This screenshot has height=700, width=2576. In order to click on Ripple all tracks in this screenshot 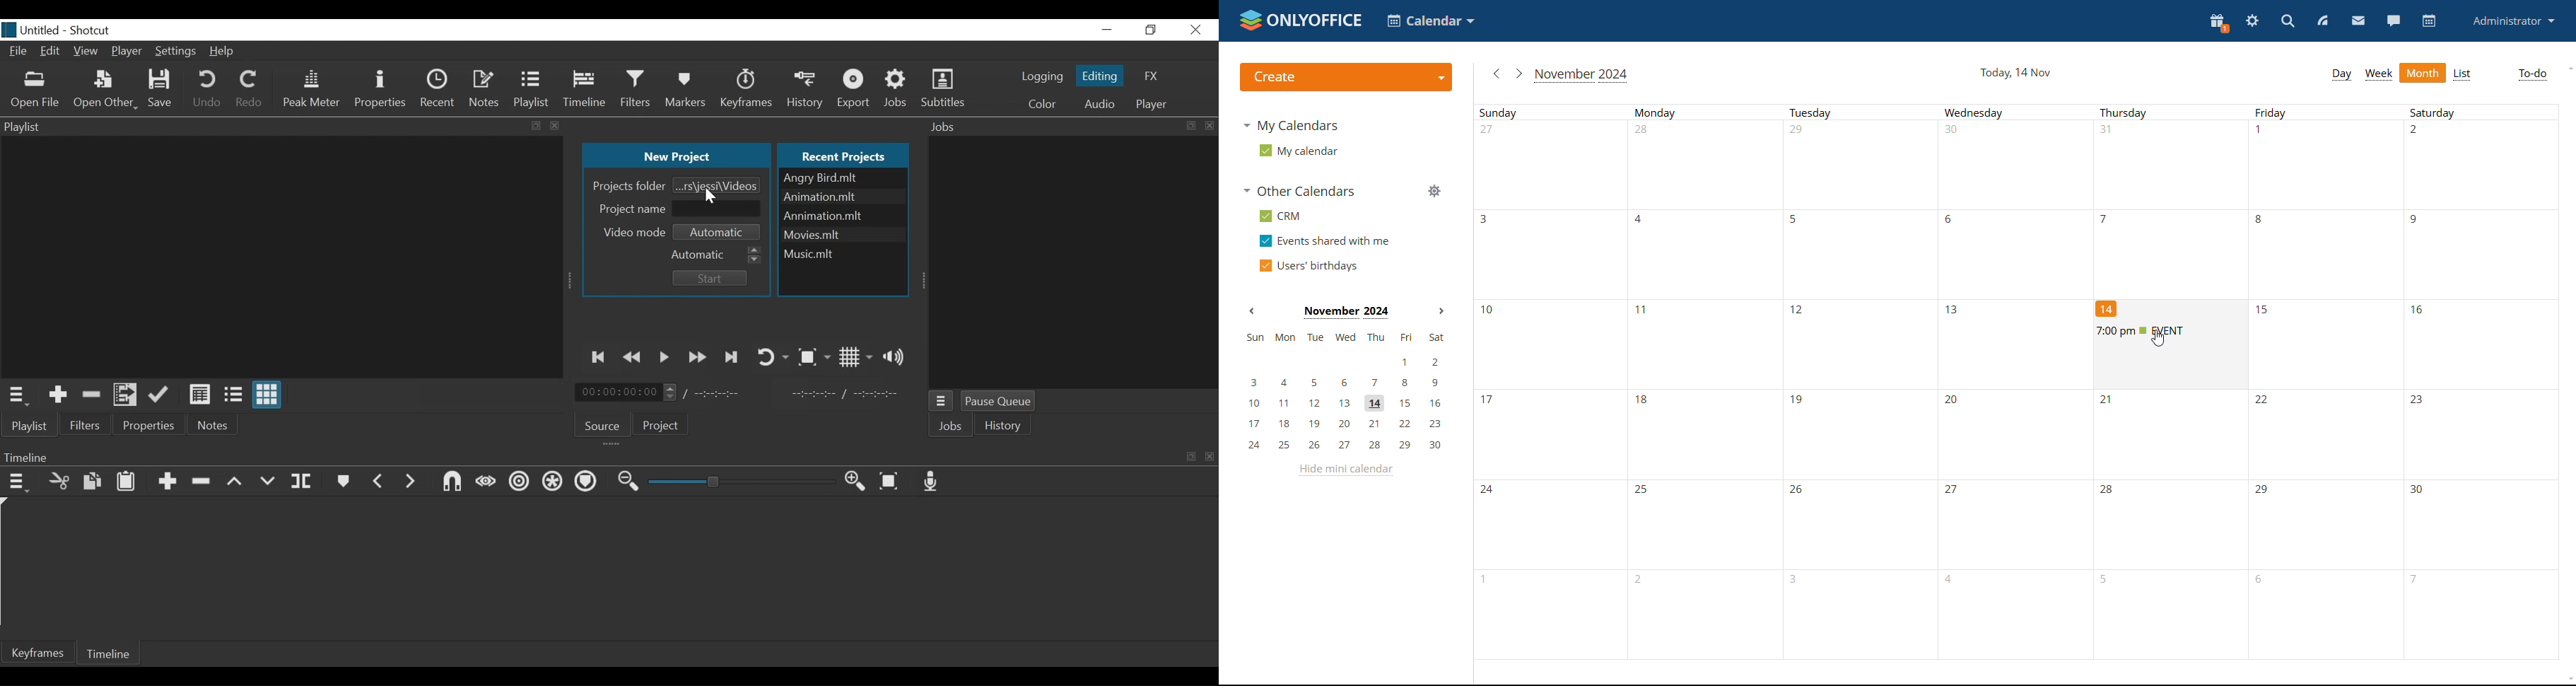, I will do `click(553, 483)`.